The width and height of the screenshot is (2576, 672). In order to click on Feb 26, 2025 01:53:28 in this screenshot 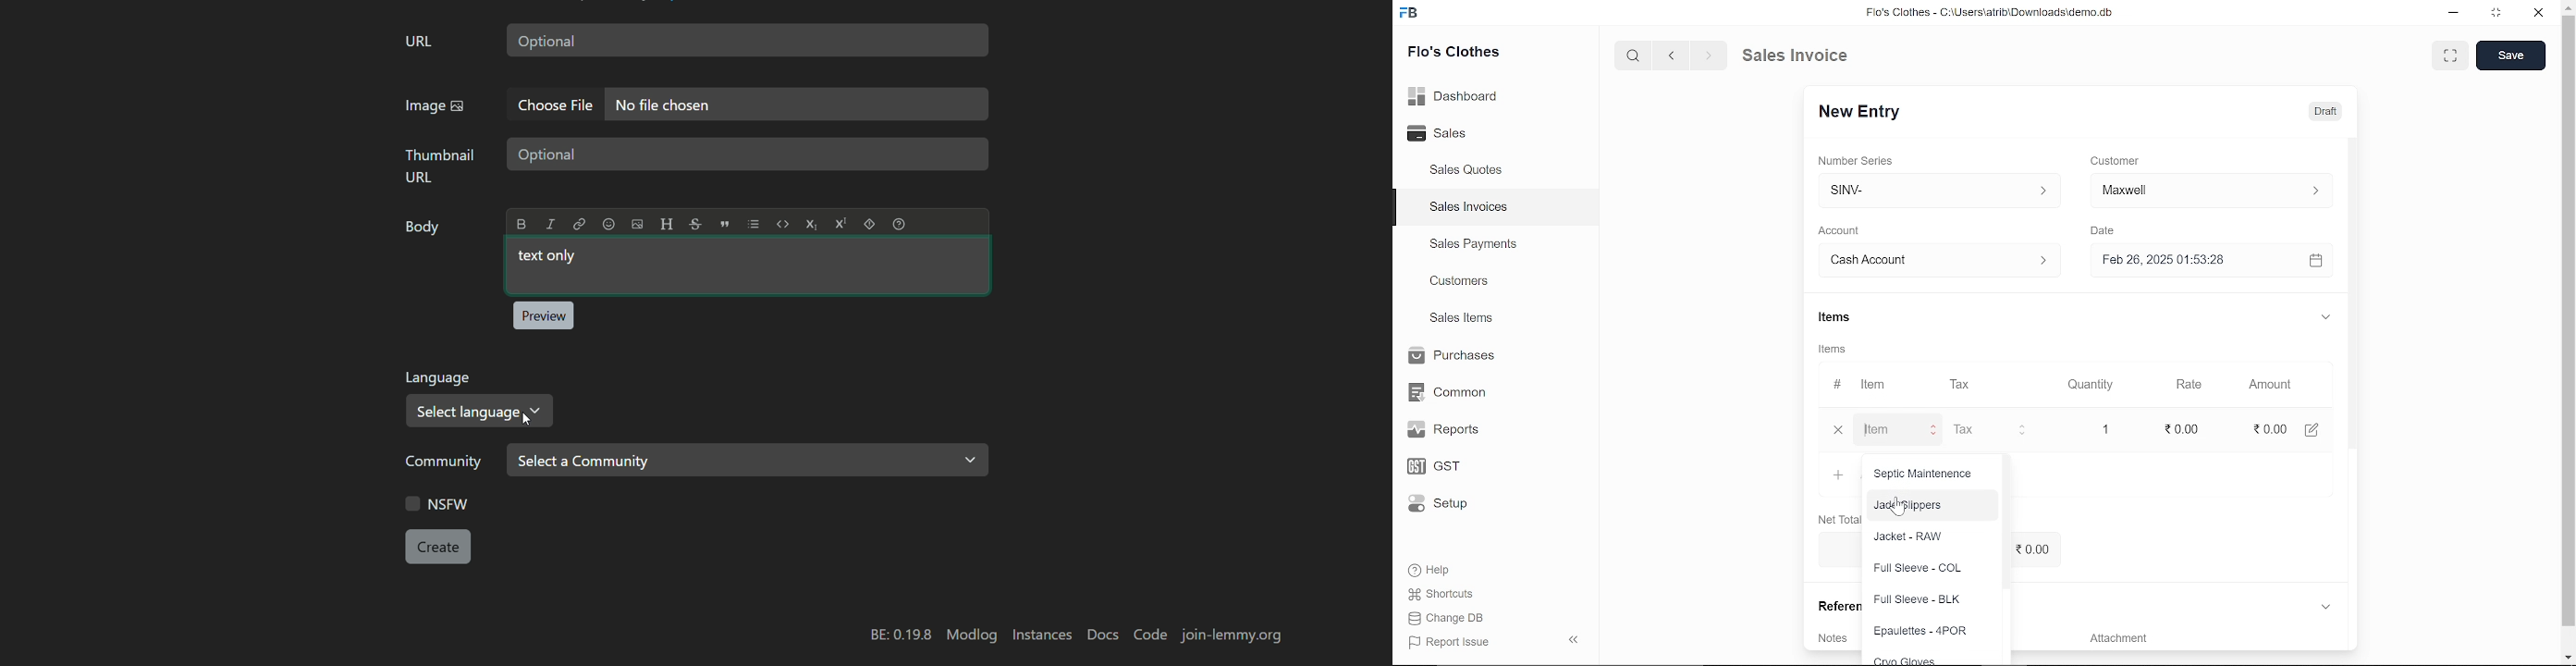, I will do `click(2197, 261)`.